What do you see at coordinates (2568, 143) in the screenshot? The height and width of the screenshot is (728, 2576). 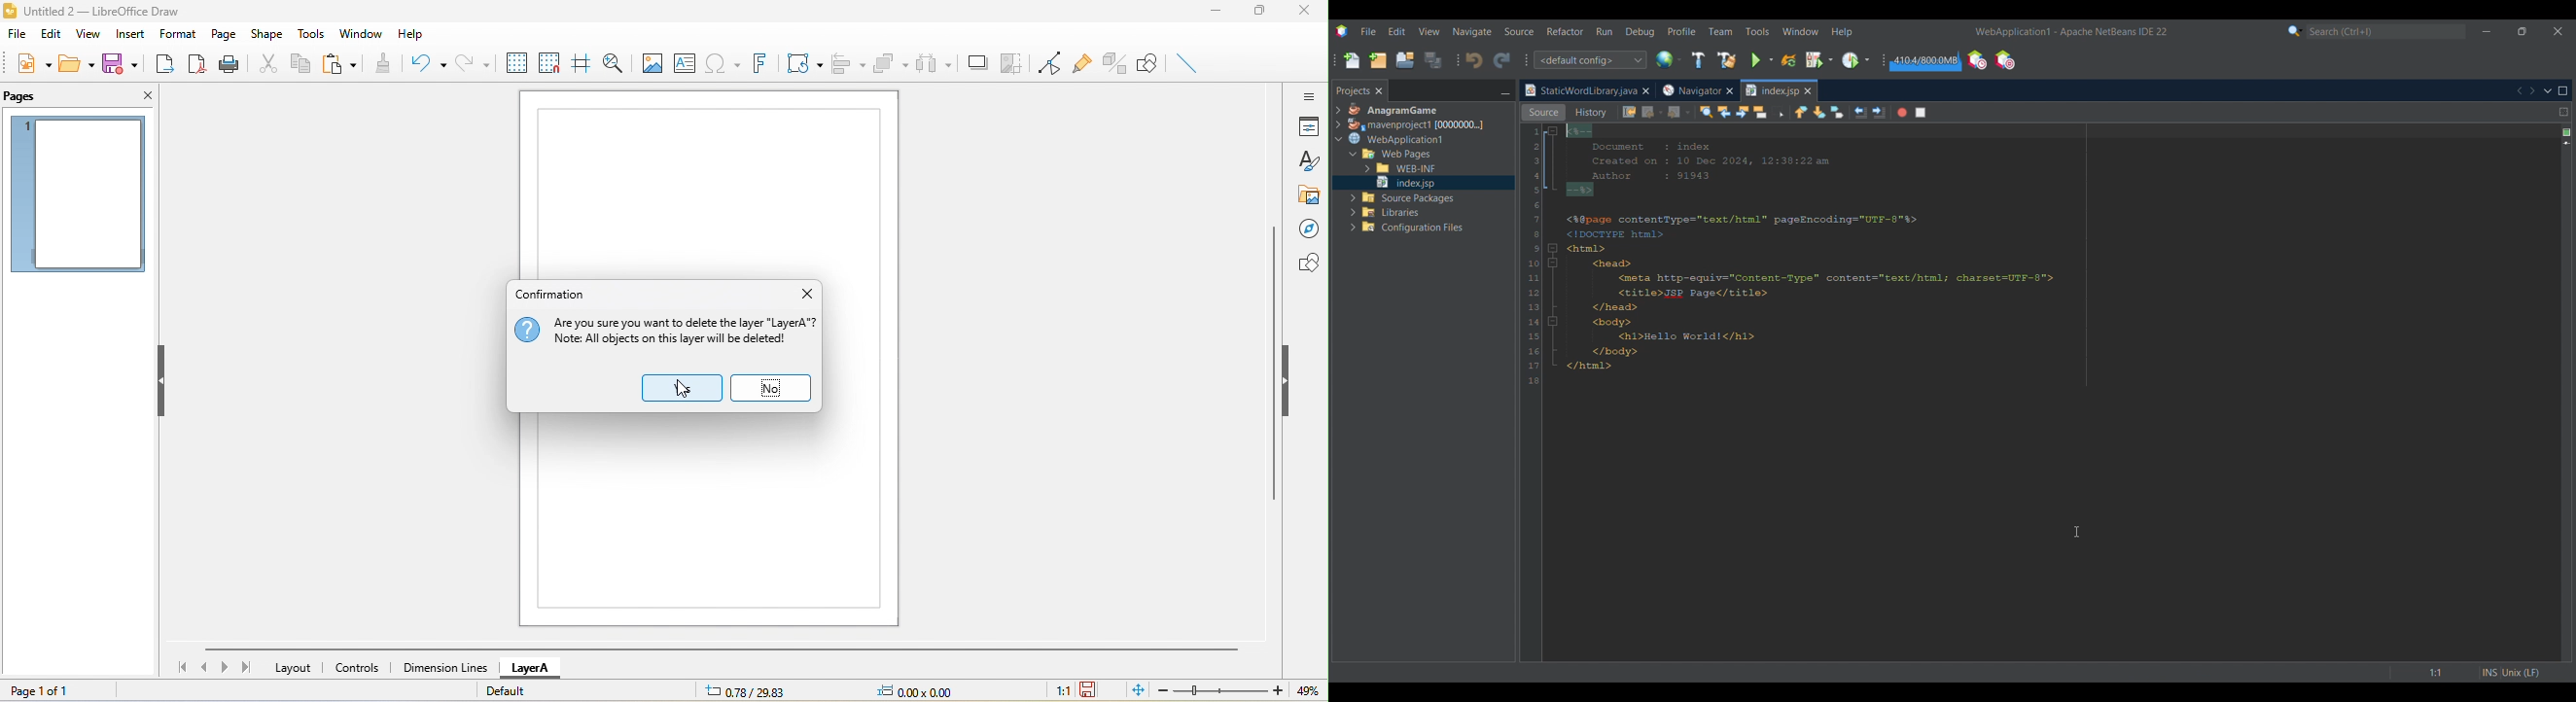 I see `Position changed` at bounding box center [2568, 143].